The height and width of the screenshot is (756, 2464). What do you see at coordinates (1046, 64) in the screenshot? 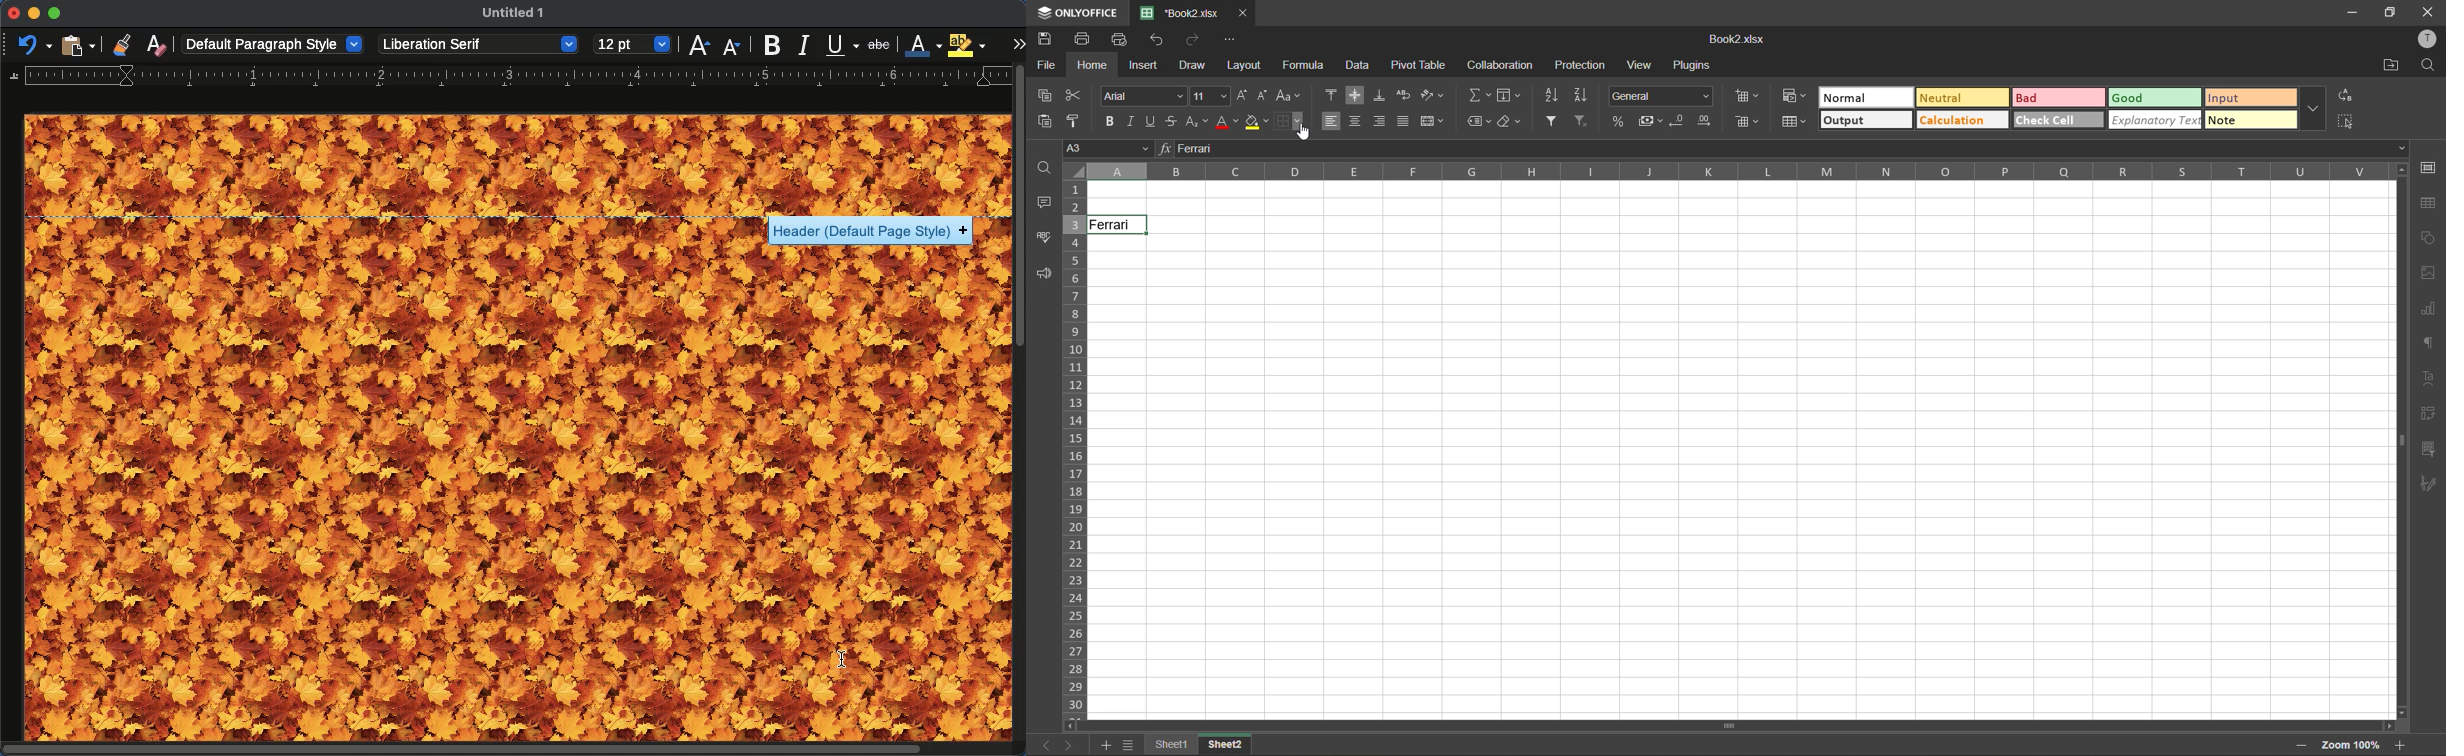
I see `file` at bounding box center [1046, 64].